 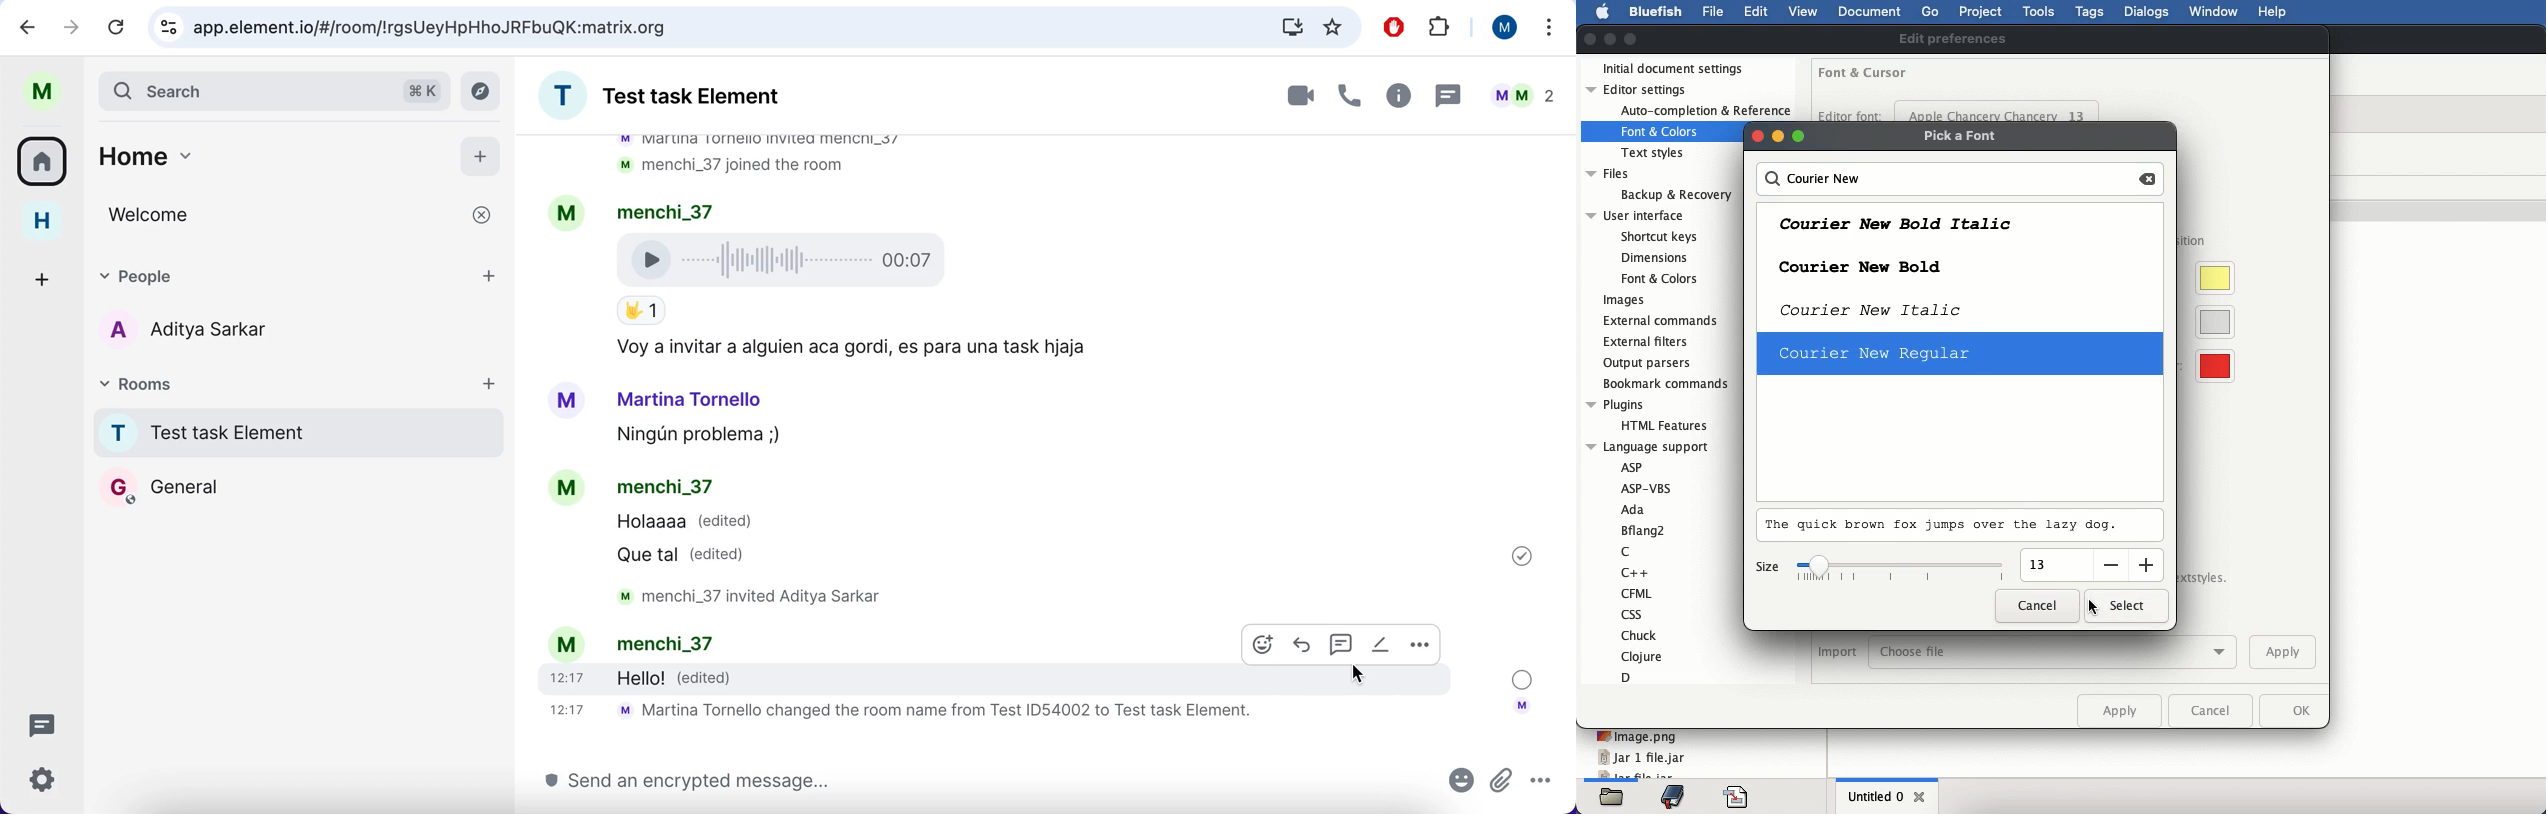 What do you see at coordinates (1612, 797) in the screenshot?
I see `files` at bounding box center [1612, 797].